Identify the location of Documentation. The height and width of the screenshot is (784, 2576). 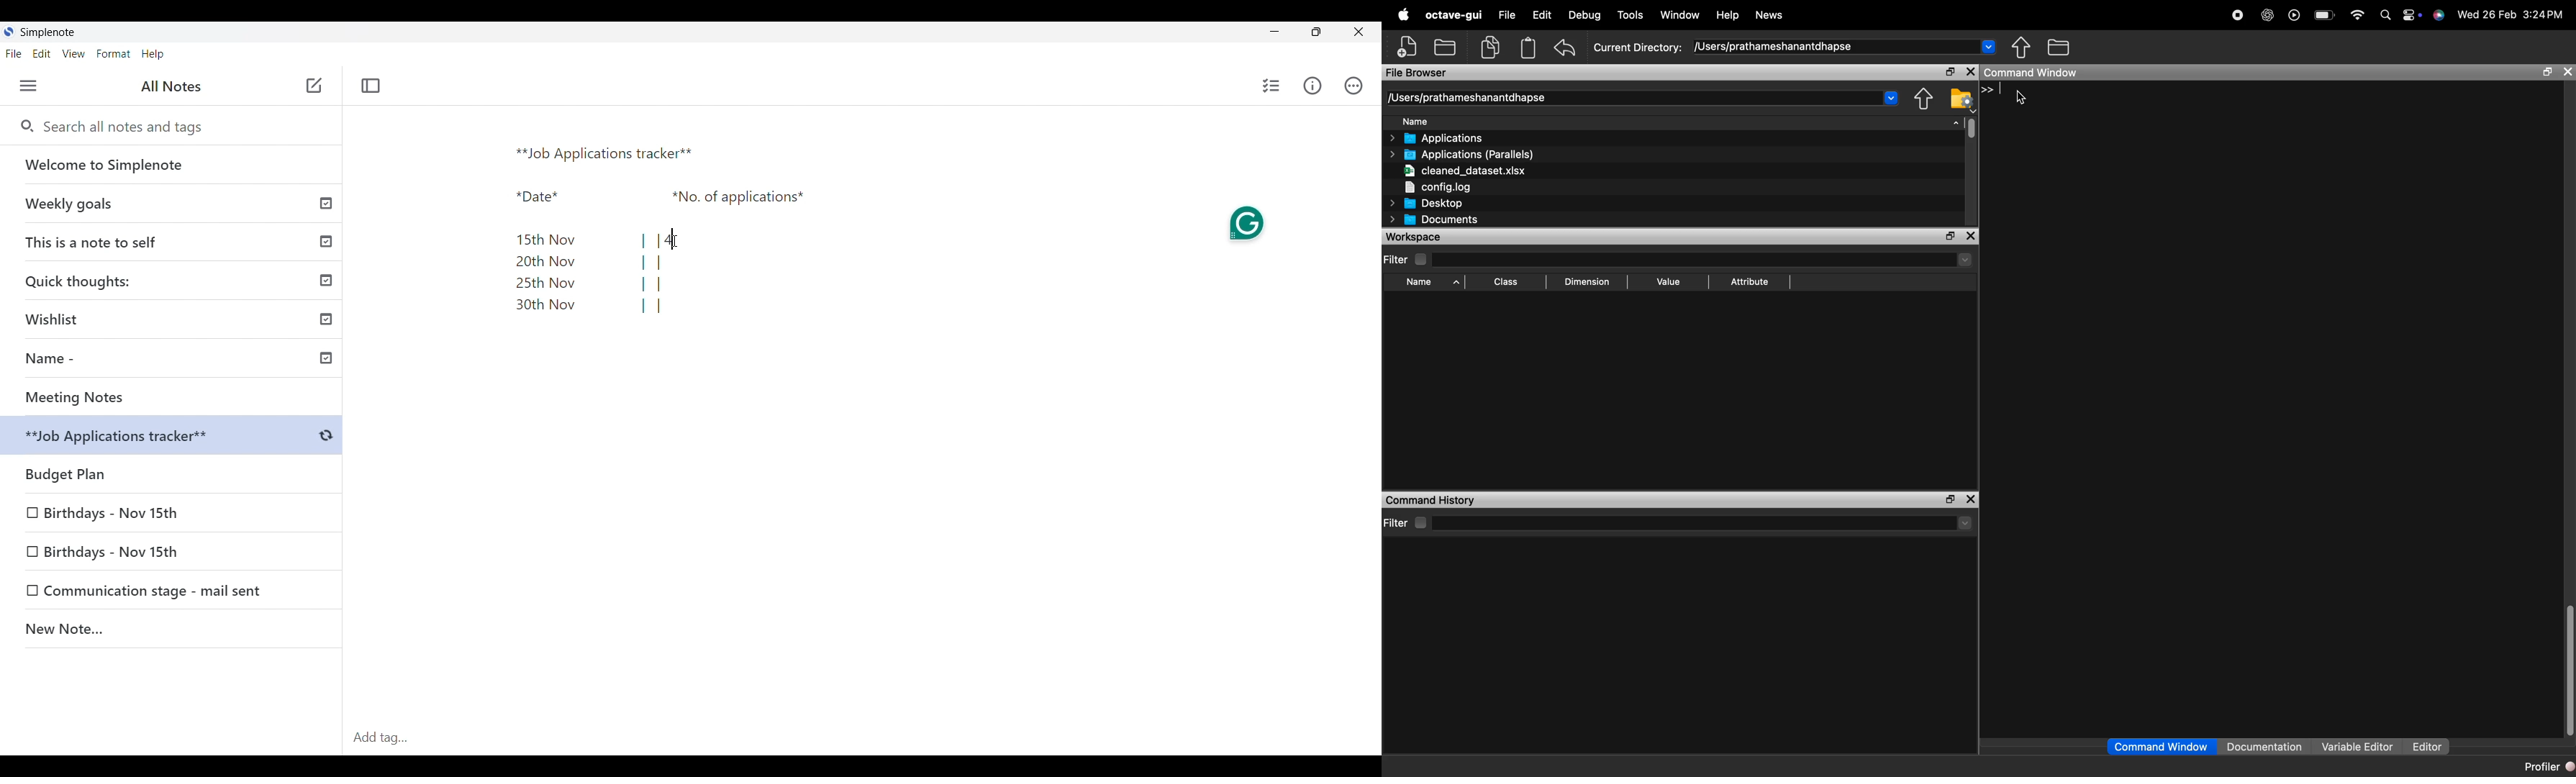
(2268, 747).